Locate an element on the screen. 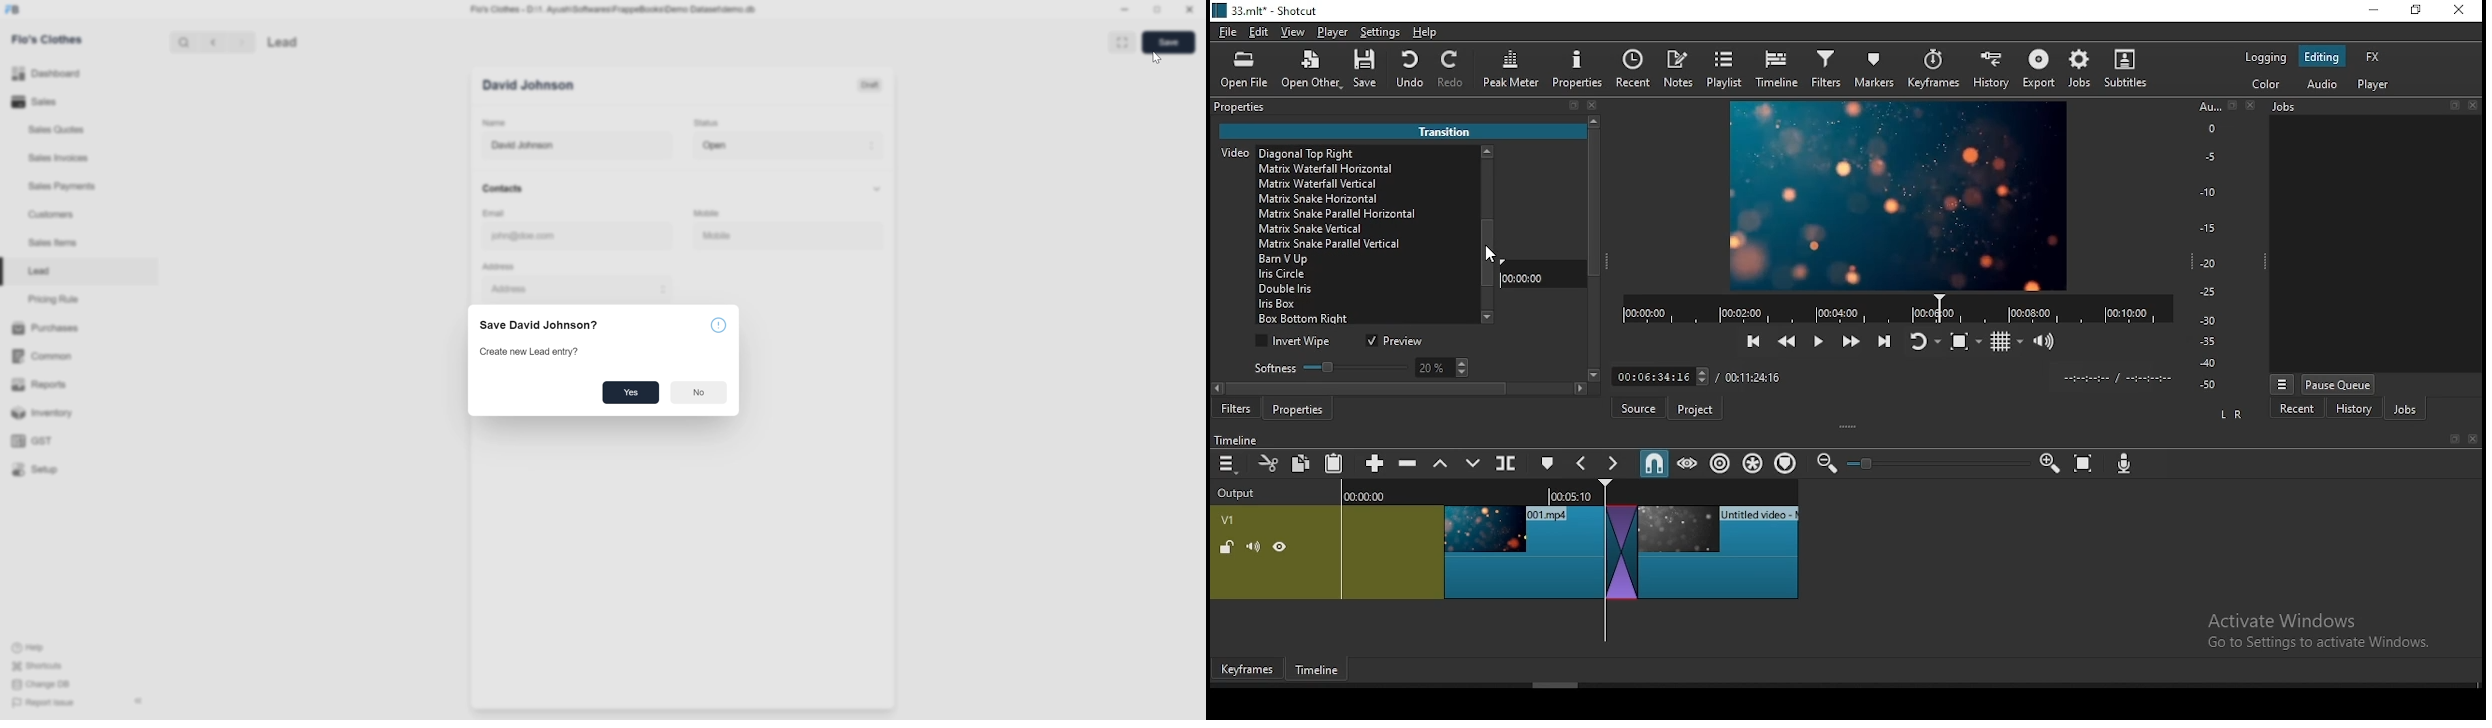 The width and height of the screenshot is (2492, 728). transition option is located at coordinates (1365, 259).